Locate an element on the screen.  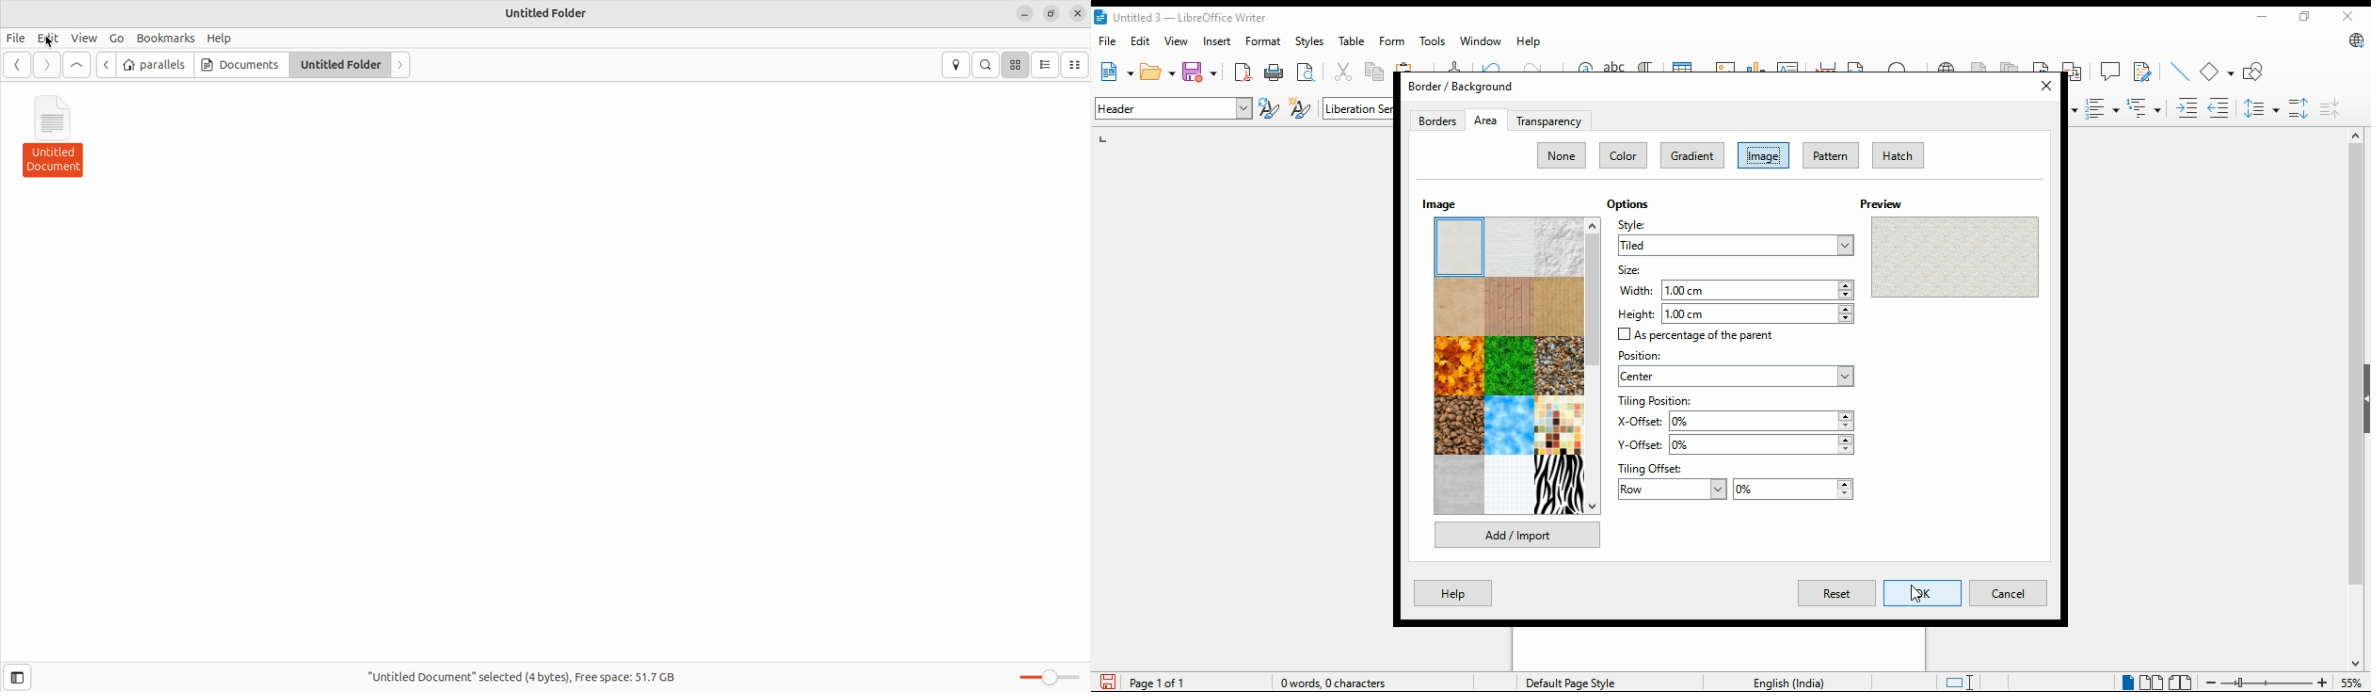
preview is located at coordinates (1954, 250).